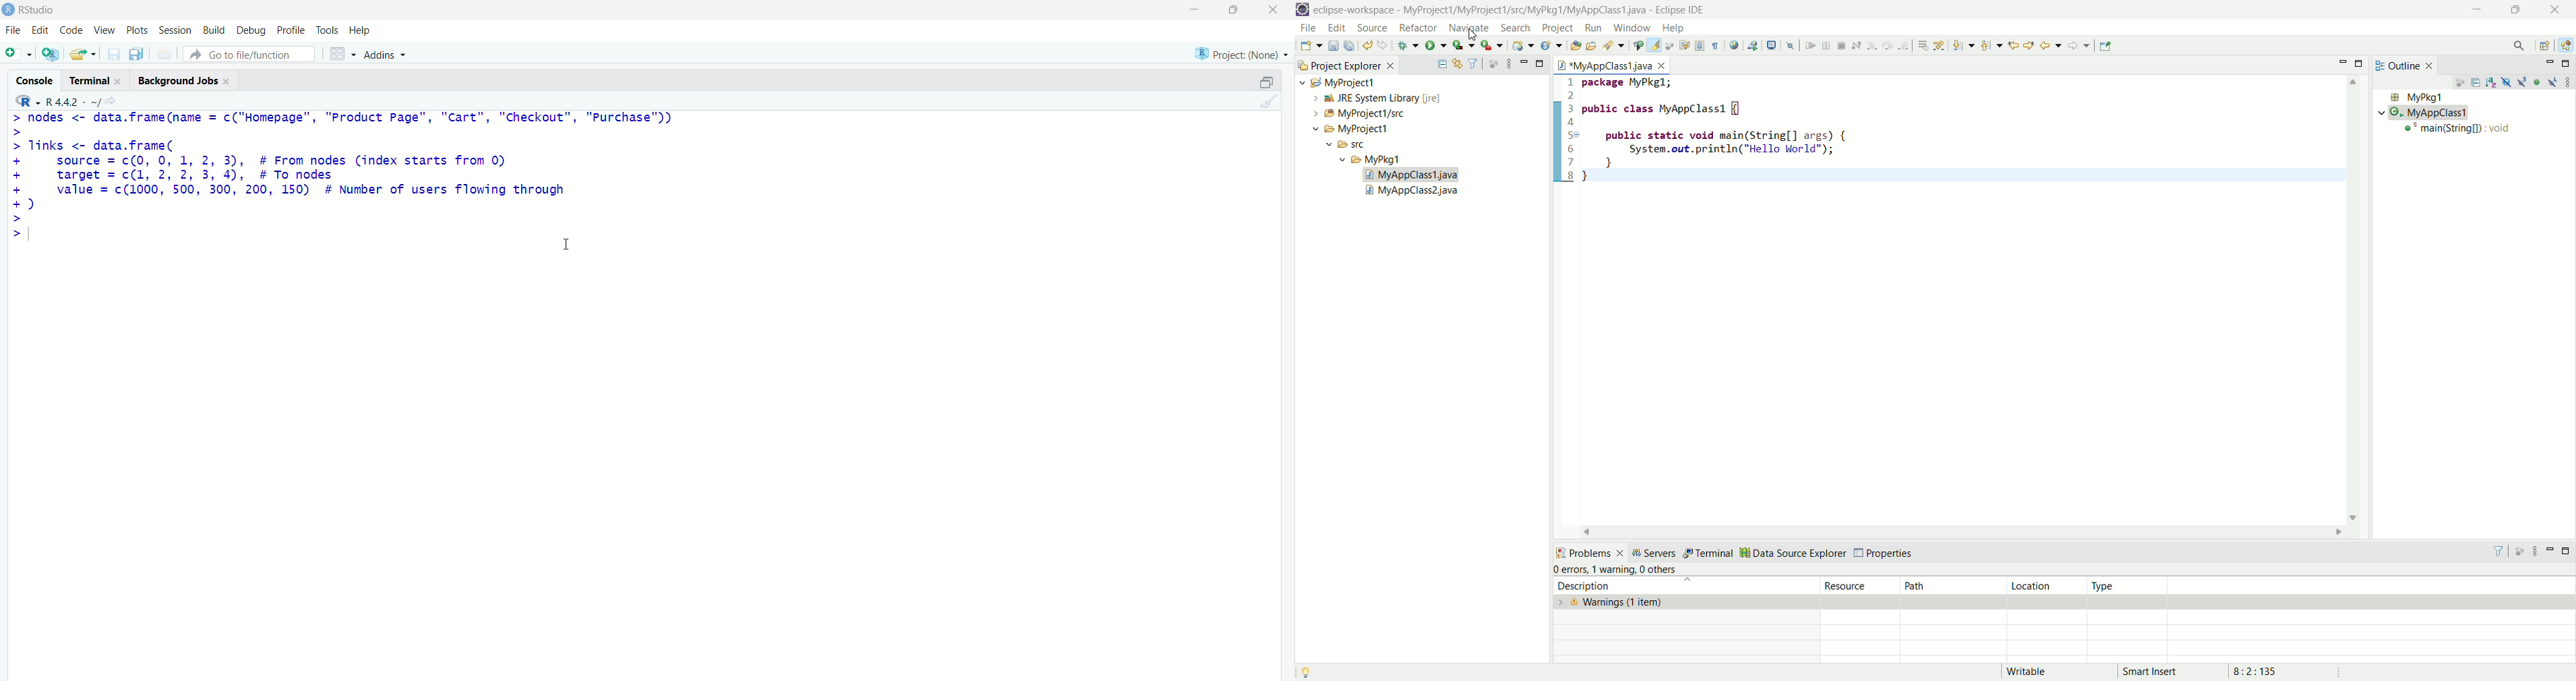 This screenshot has height=700, width=2576. What do you see at coordinates (384, 55) in the screenshot?
I see `Addins` at bounding box center [384, 55].